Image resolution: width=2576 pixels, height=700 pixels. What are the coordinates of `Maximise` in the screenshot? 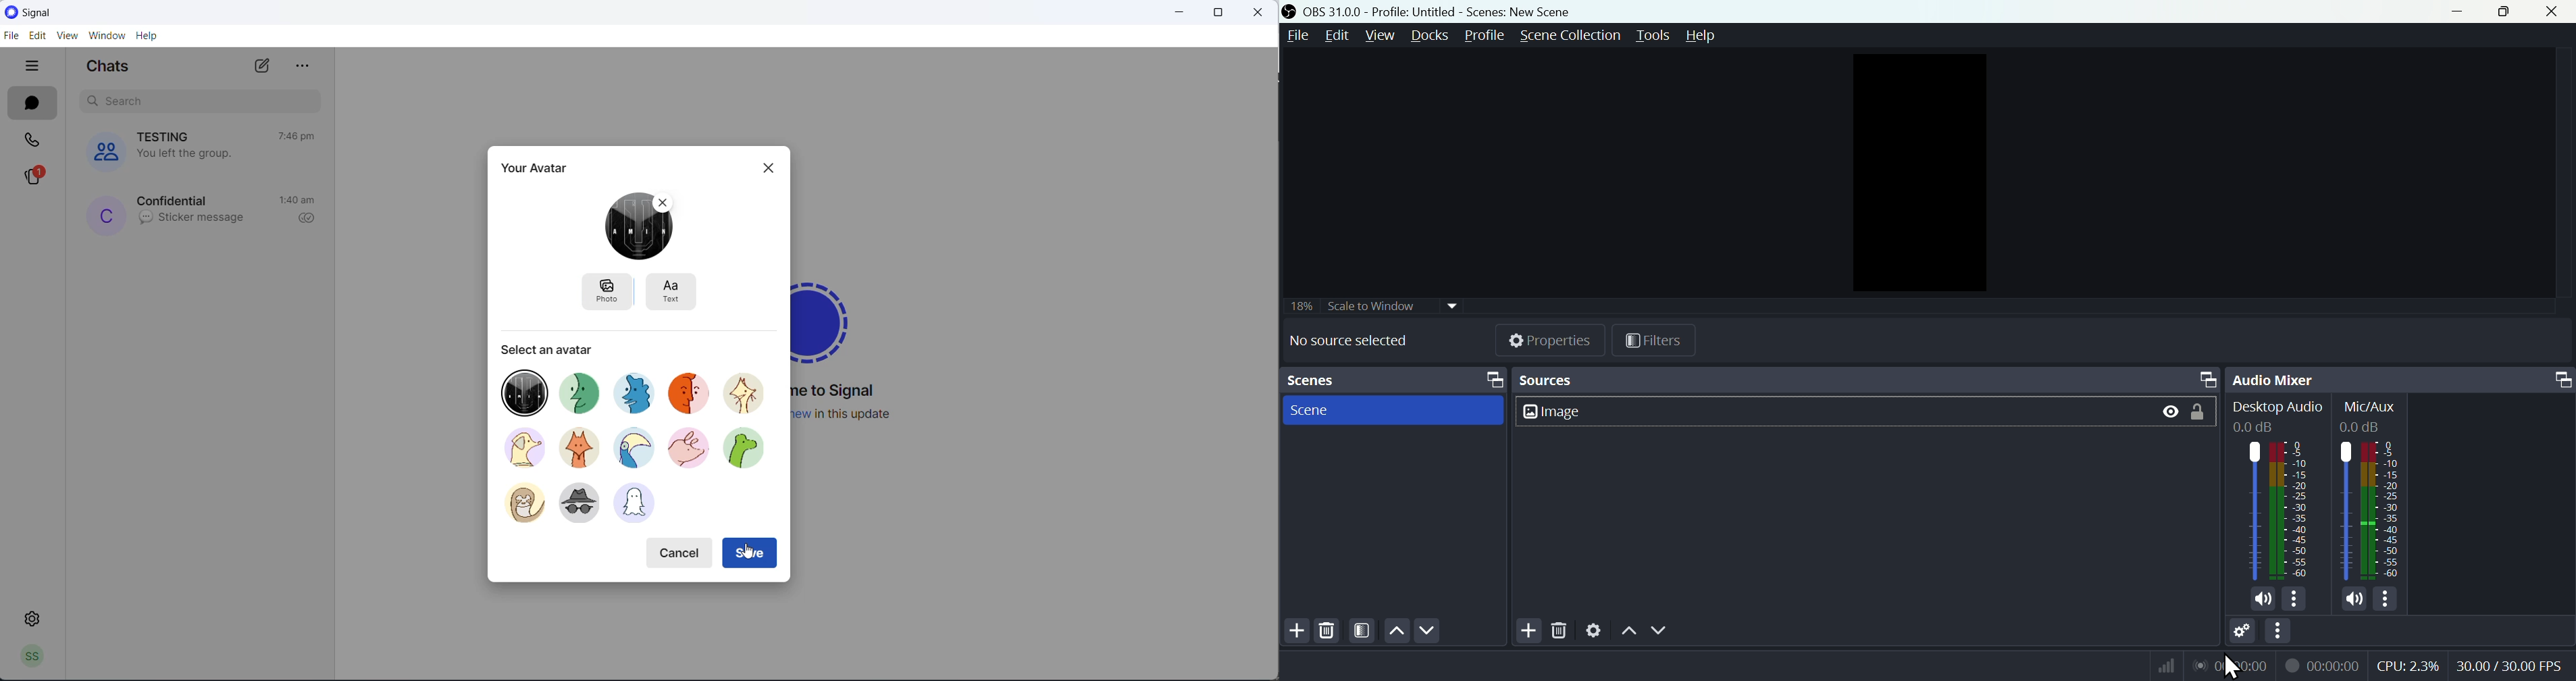 It's located at (2509, 11).